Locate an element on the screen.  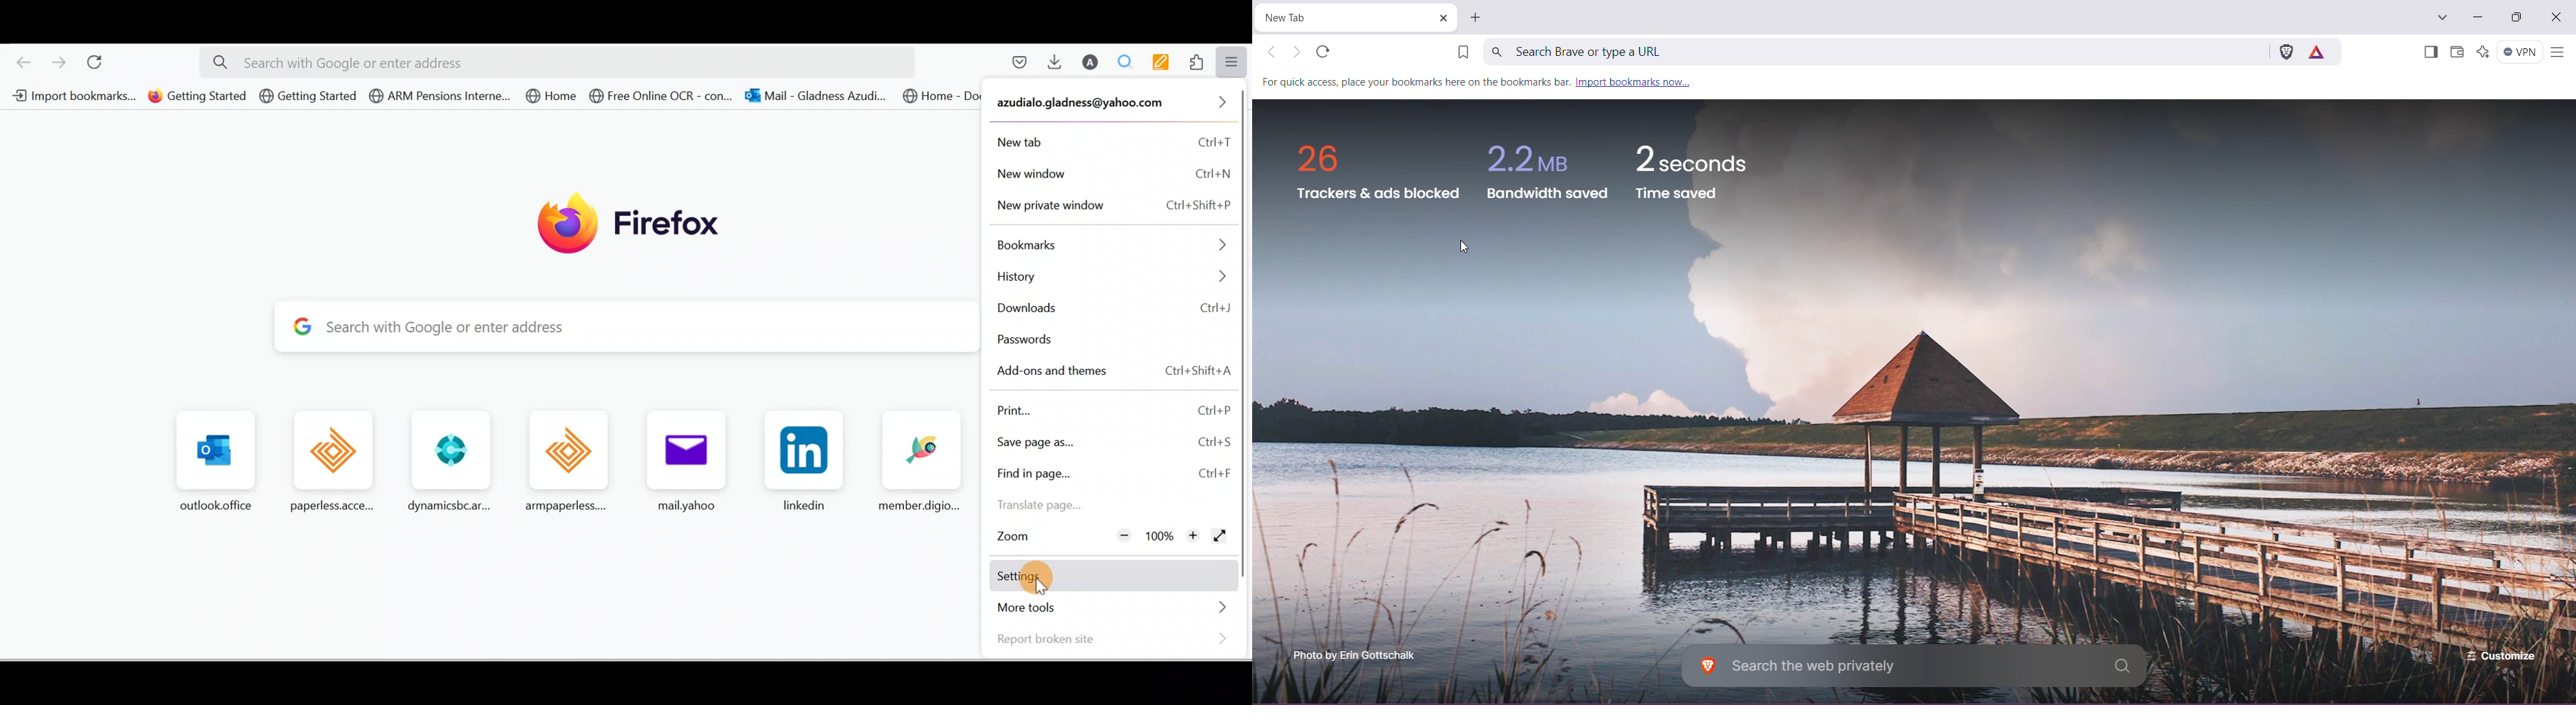
Display window in full screen is located at coordinates (1223, 539).